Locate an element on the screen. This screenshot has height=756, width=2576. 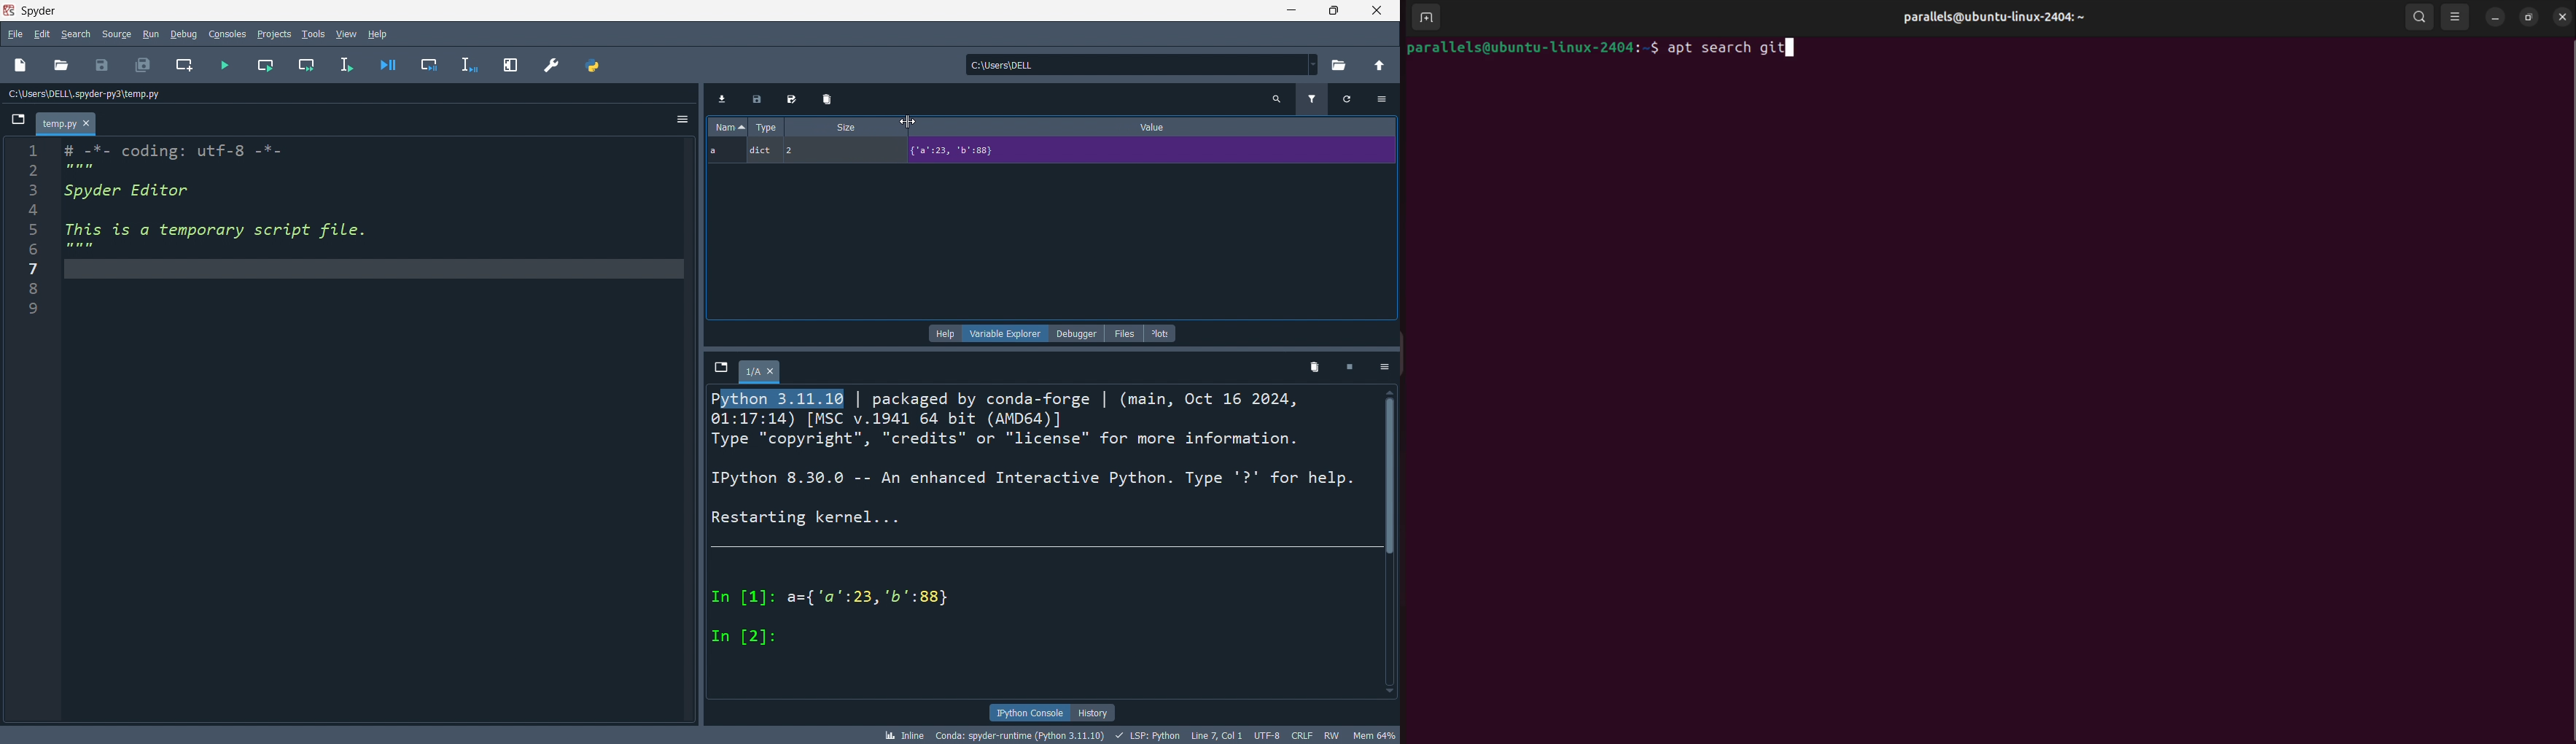
close is located at coordinates (2564, 17).